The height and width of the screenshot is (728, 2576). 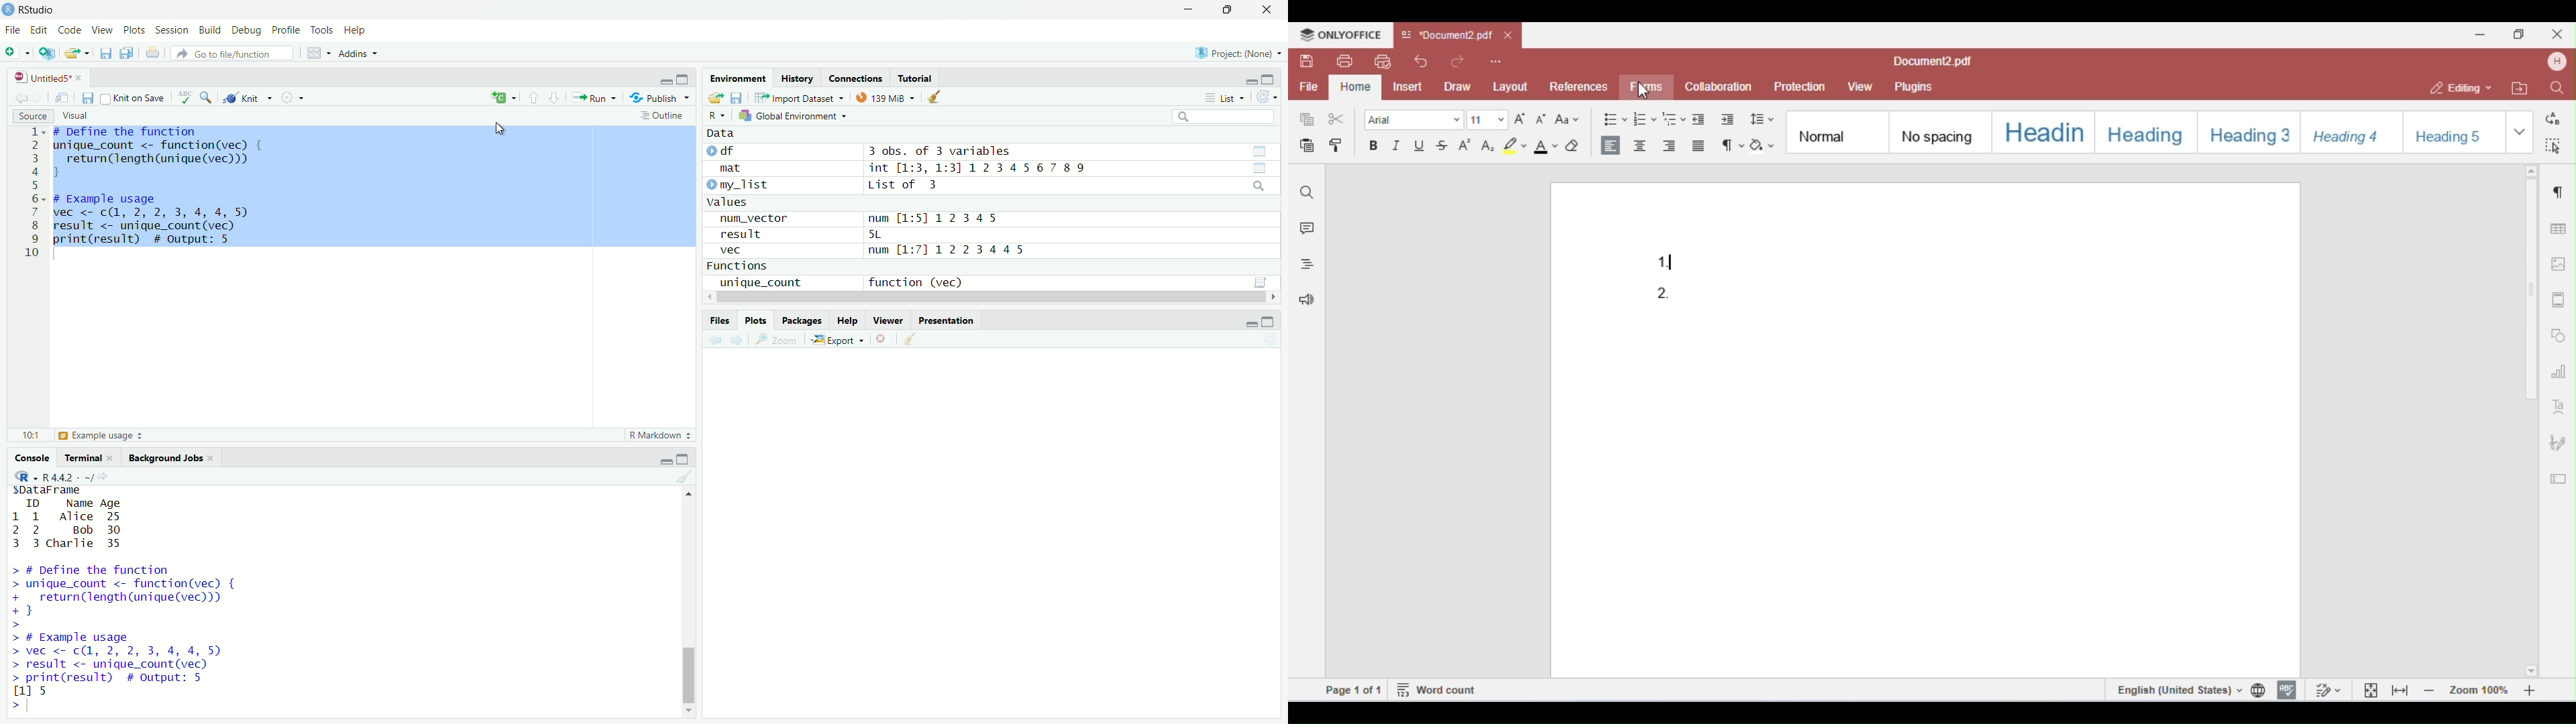 What do you see at coordinates (87, 99) in the screenshot?
I see `save` at bounding box center [87, 99].